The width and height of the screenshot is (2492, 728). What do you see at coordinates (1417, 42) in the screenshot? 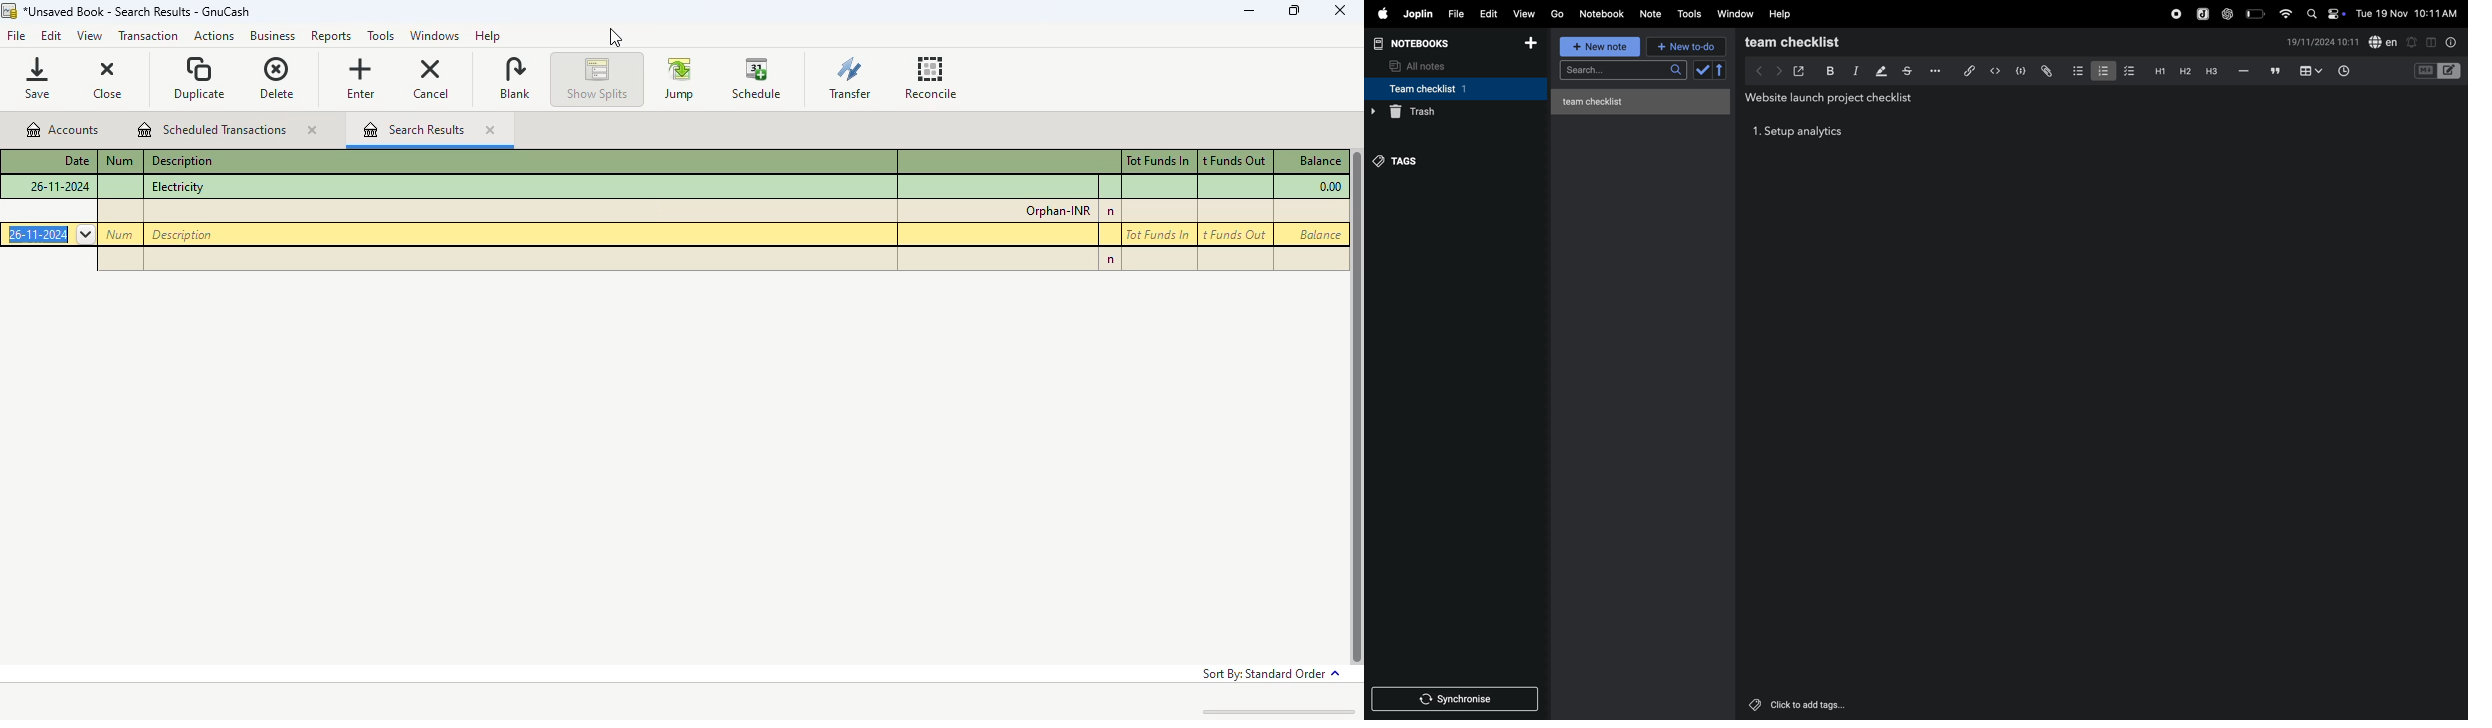
I see `notebooks` at bounding box center [1417, 42].